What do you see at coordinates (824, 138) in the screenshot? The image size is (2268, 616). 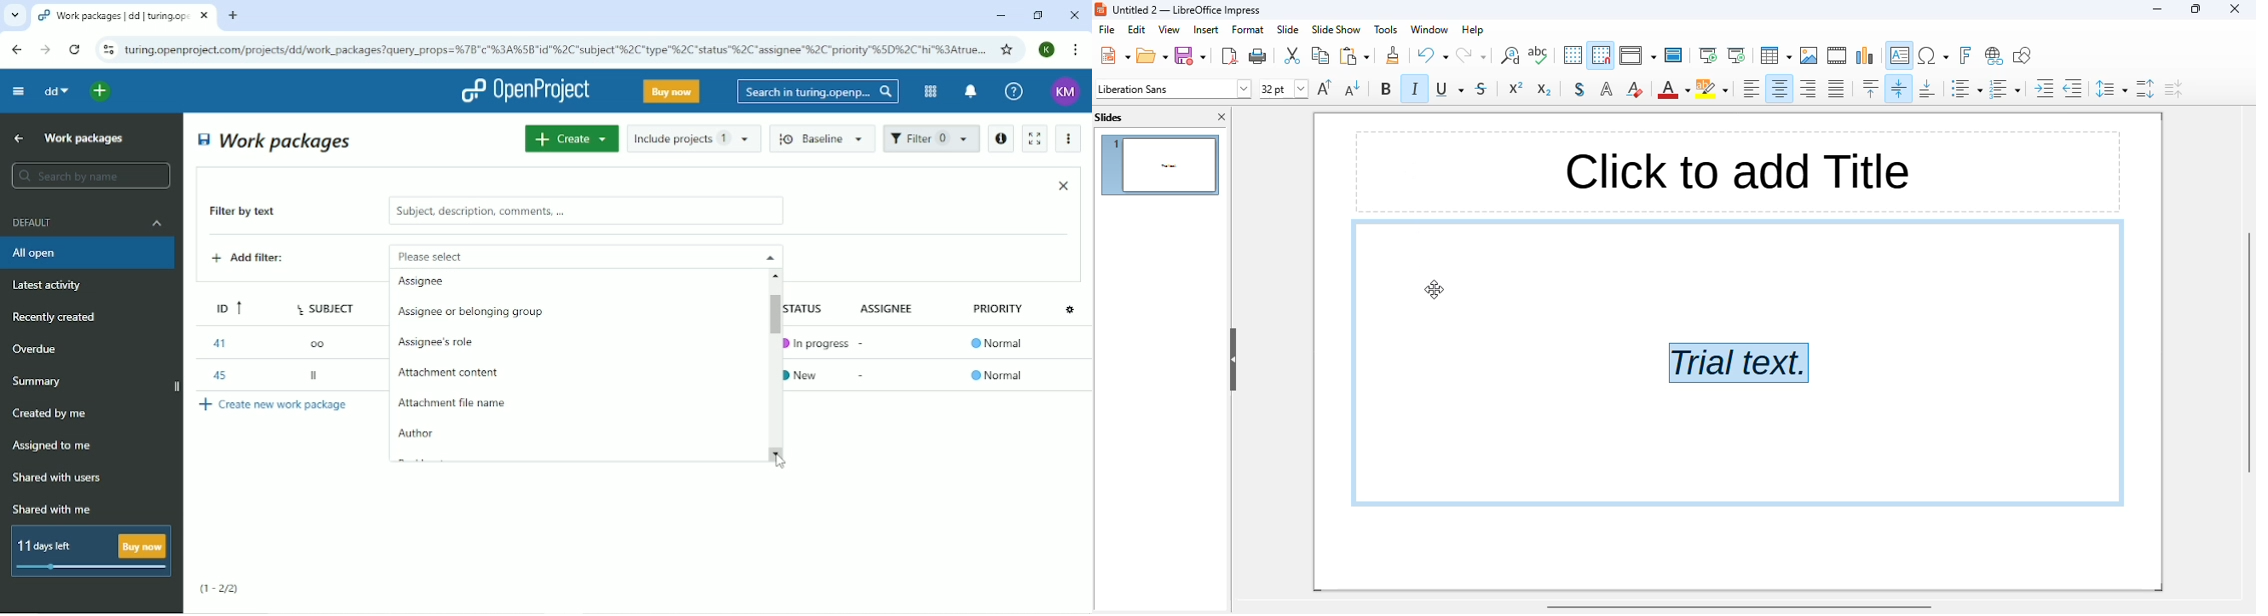 I see `Baseline` at bounding box center [824, 138].